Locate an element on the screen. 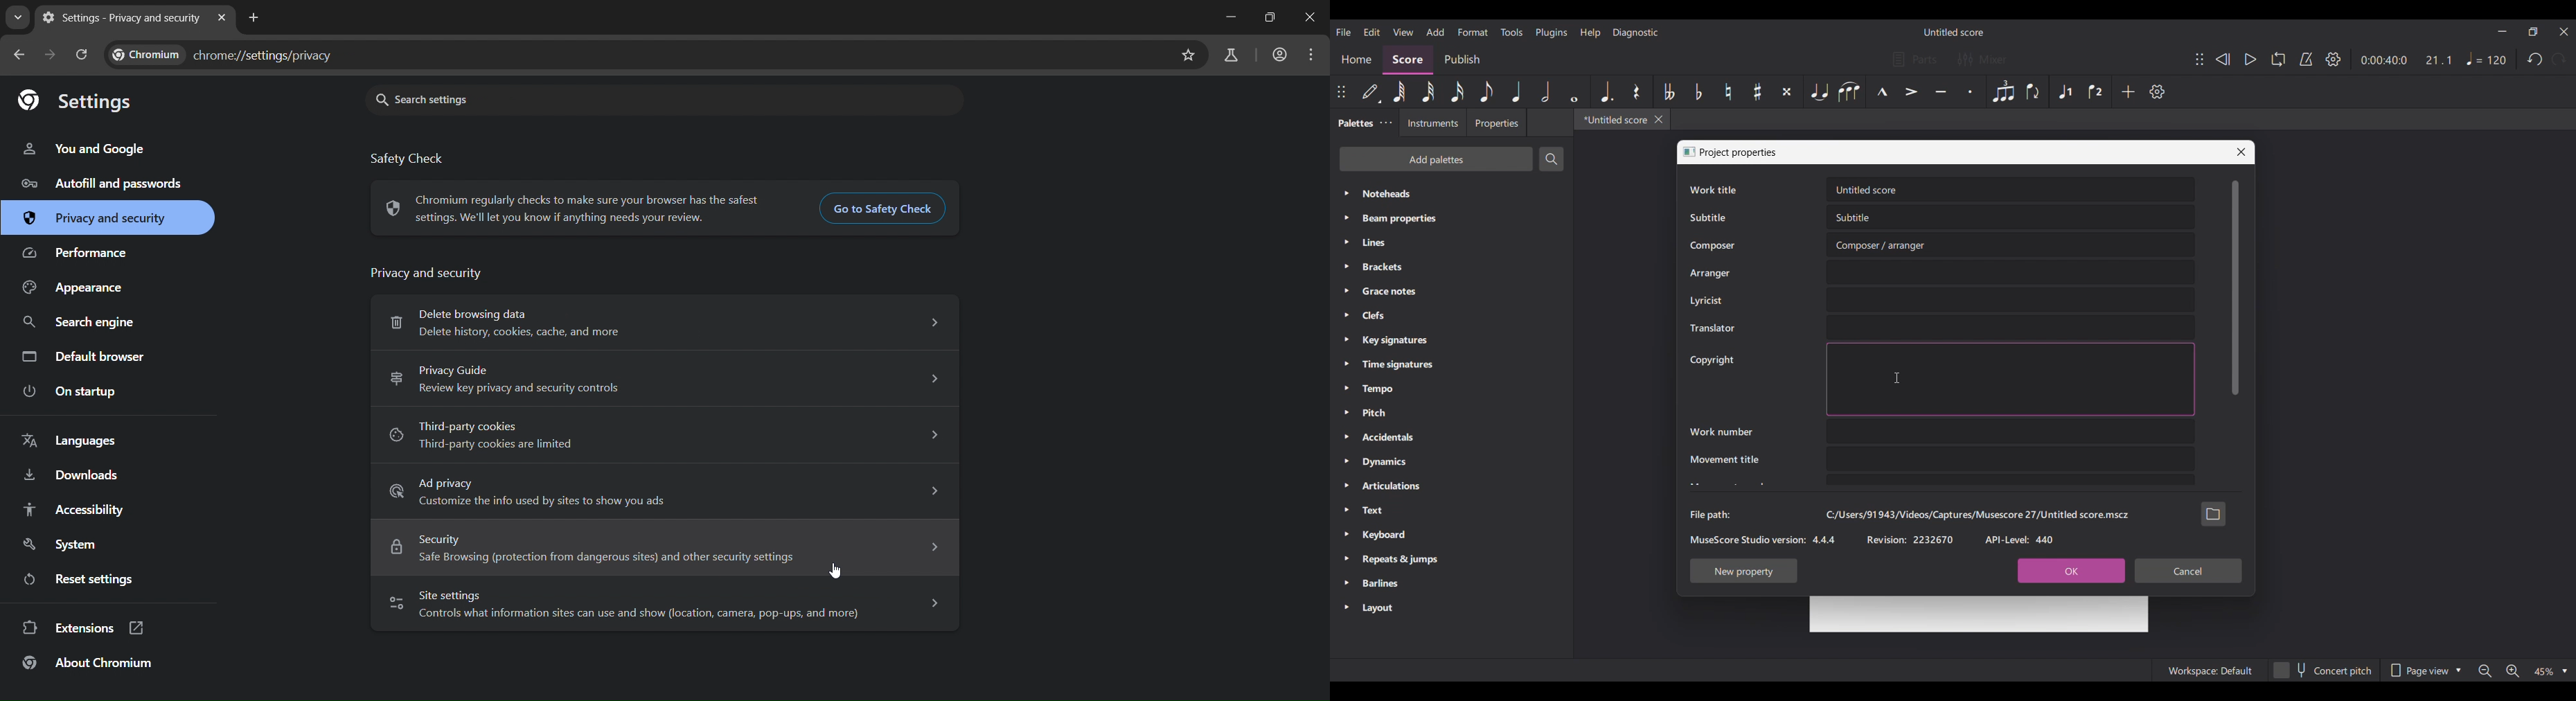 The height and width of the screenshot is (728, 2576). Text box for Arranger is located at coordinates (2011, 272).